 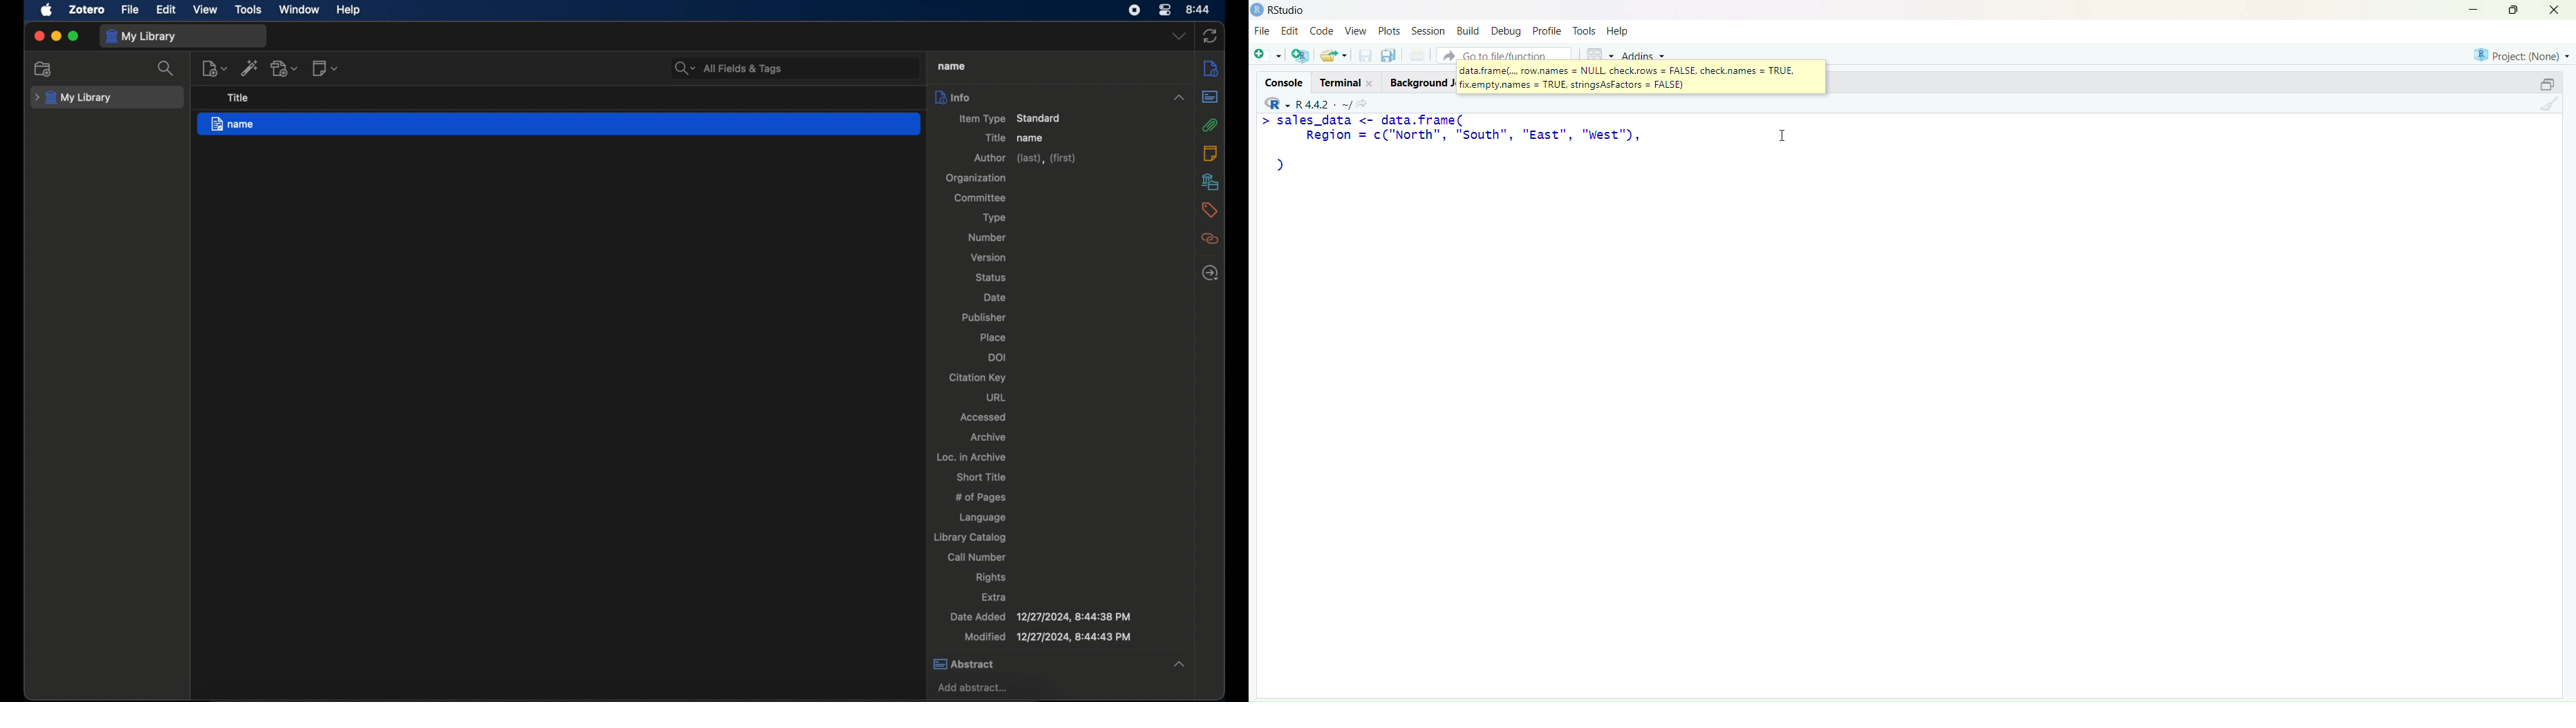 What do you see at coordinates (1364, 59) in the screenshot?
I see `save` at bounding box center [1364, 59].